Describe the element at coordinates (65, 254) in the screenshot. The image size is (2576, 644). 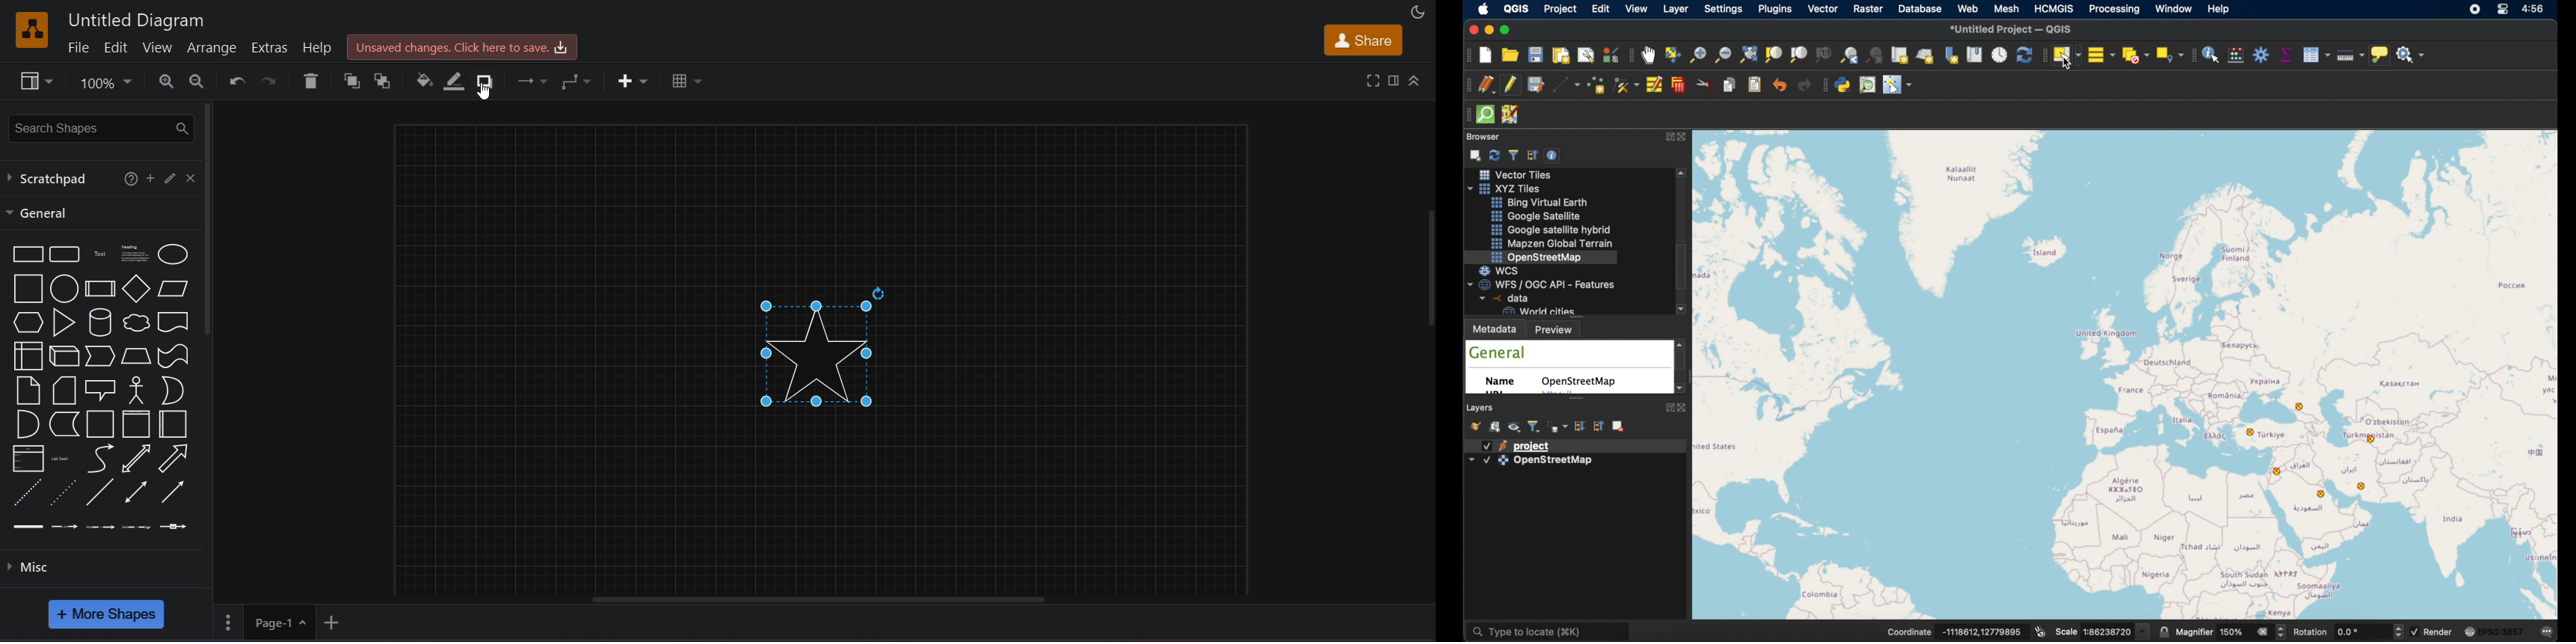
I see `rounded rectangle` at that location.